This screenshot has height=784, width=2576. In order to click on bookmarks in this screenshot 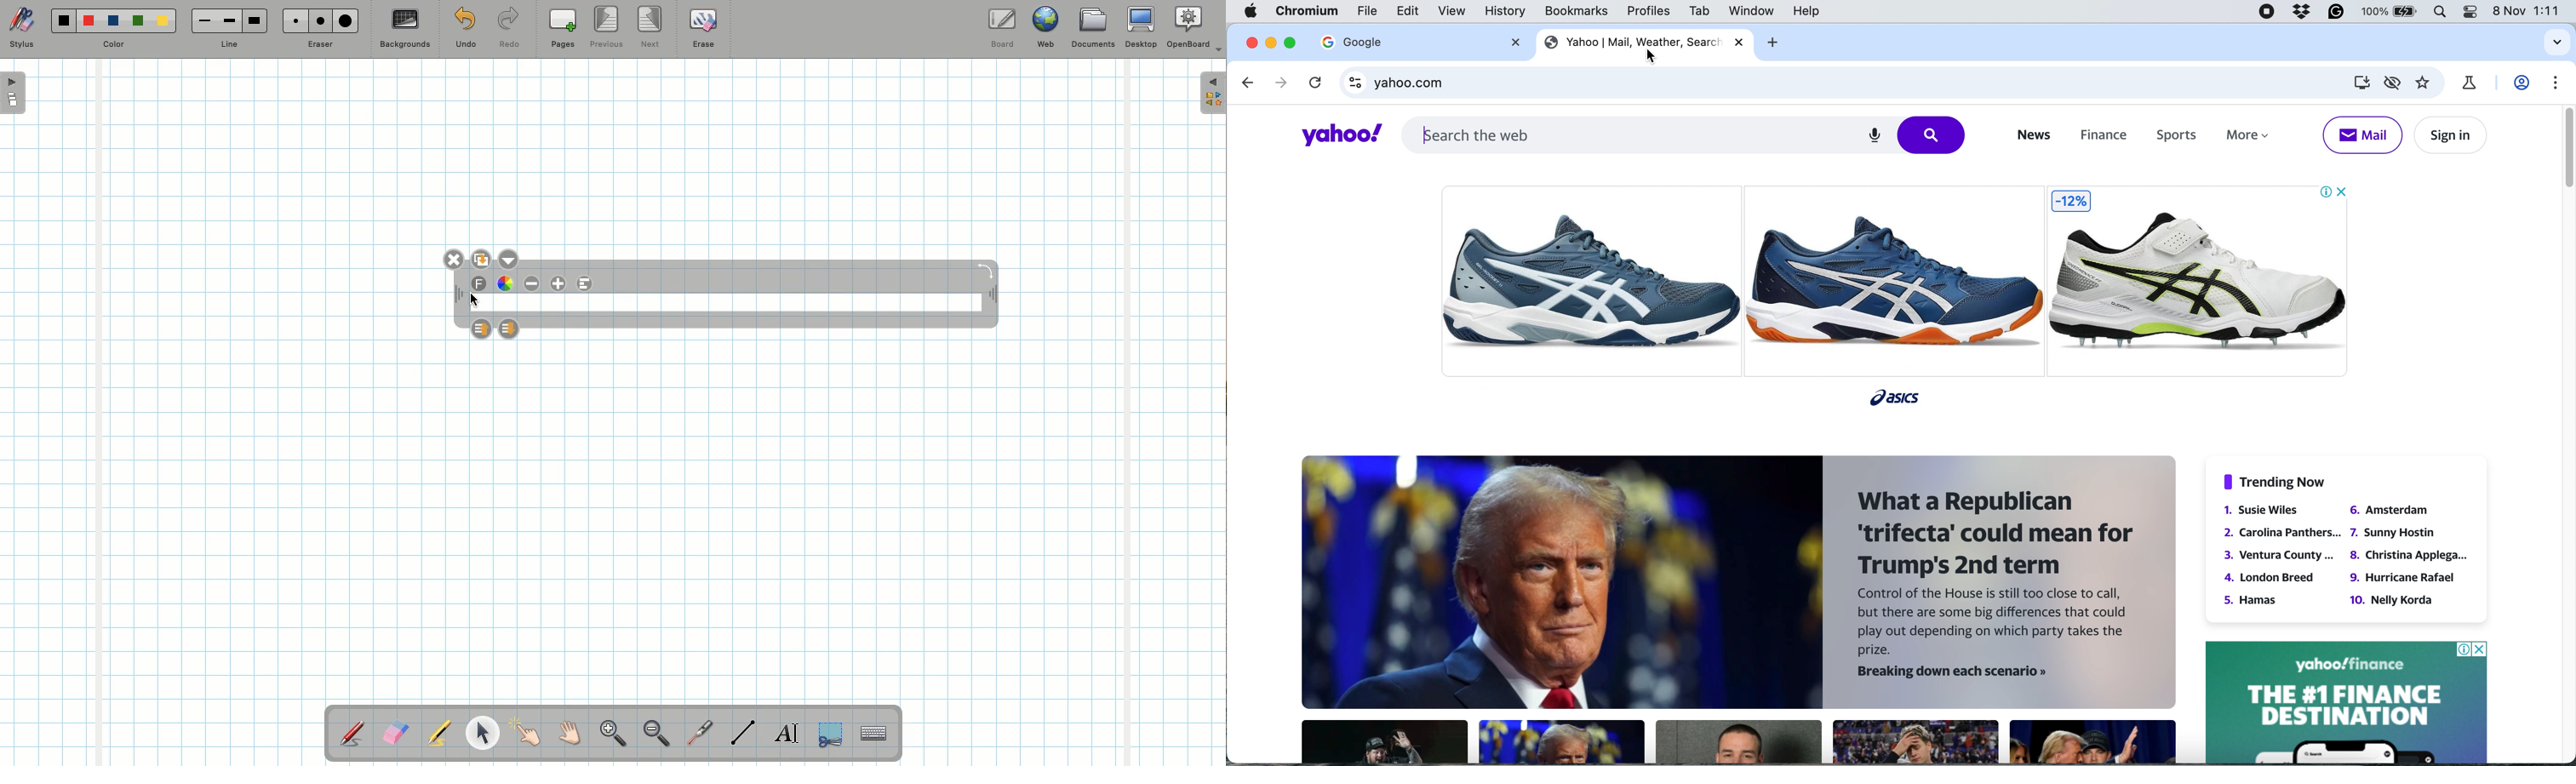, I will do `click(1577, 11)`.